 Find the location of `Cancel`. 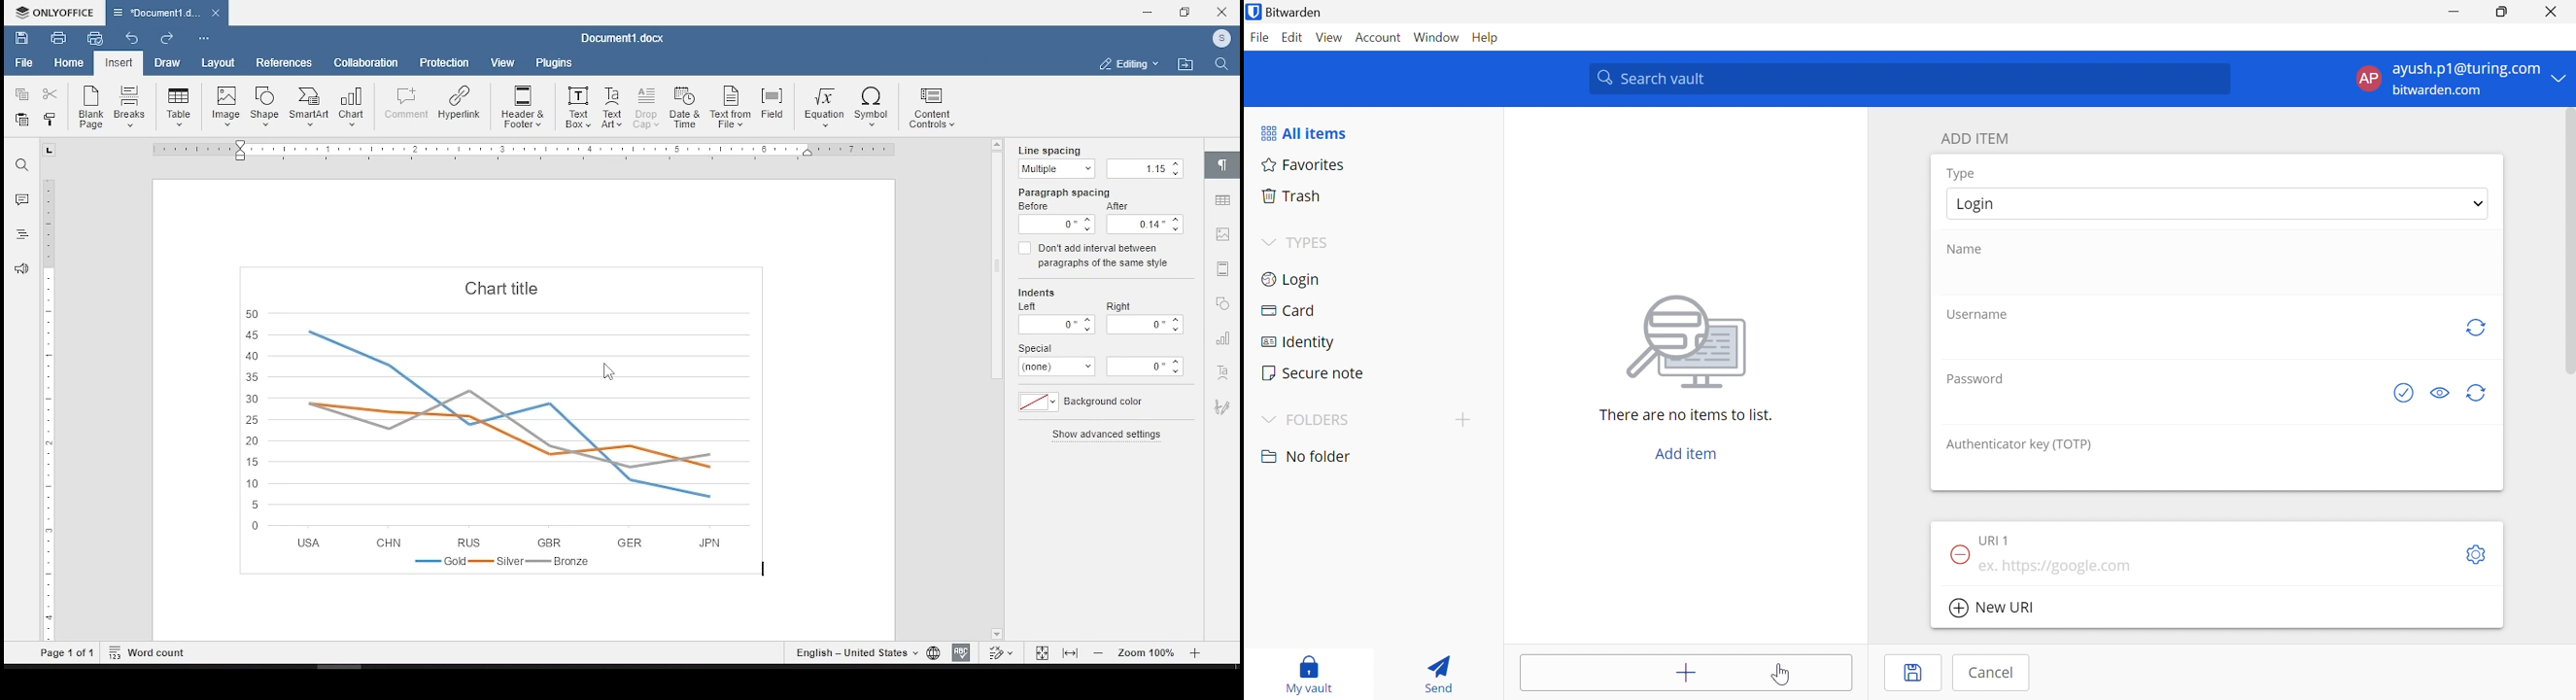

Cancel is located at coordinates (1989, 674).